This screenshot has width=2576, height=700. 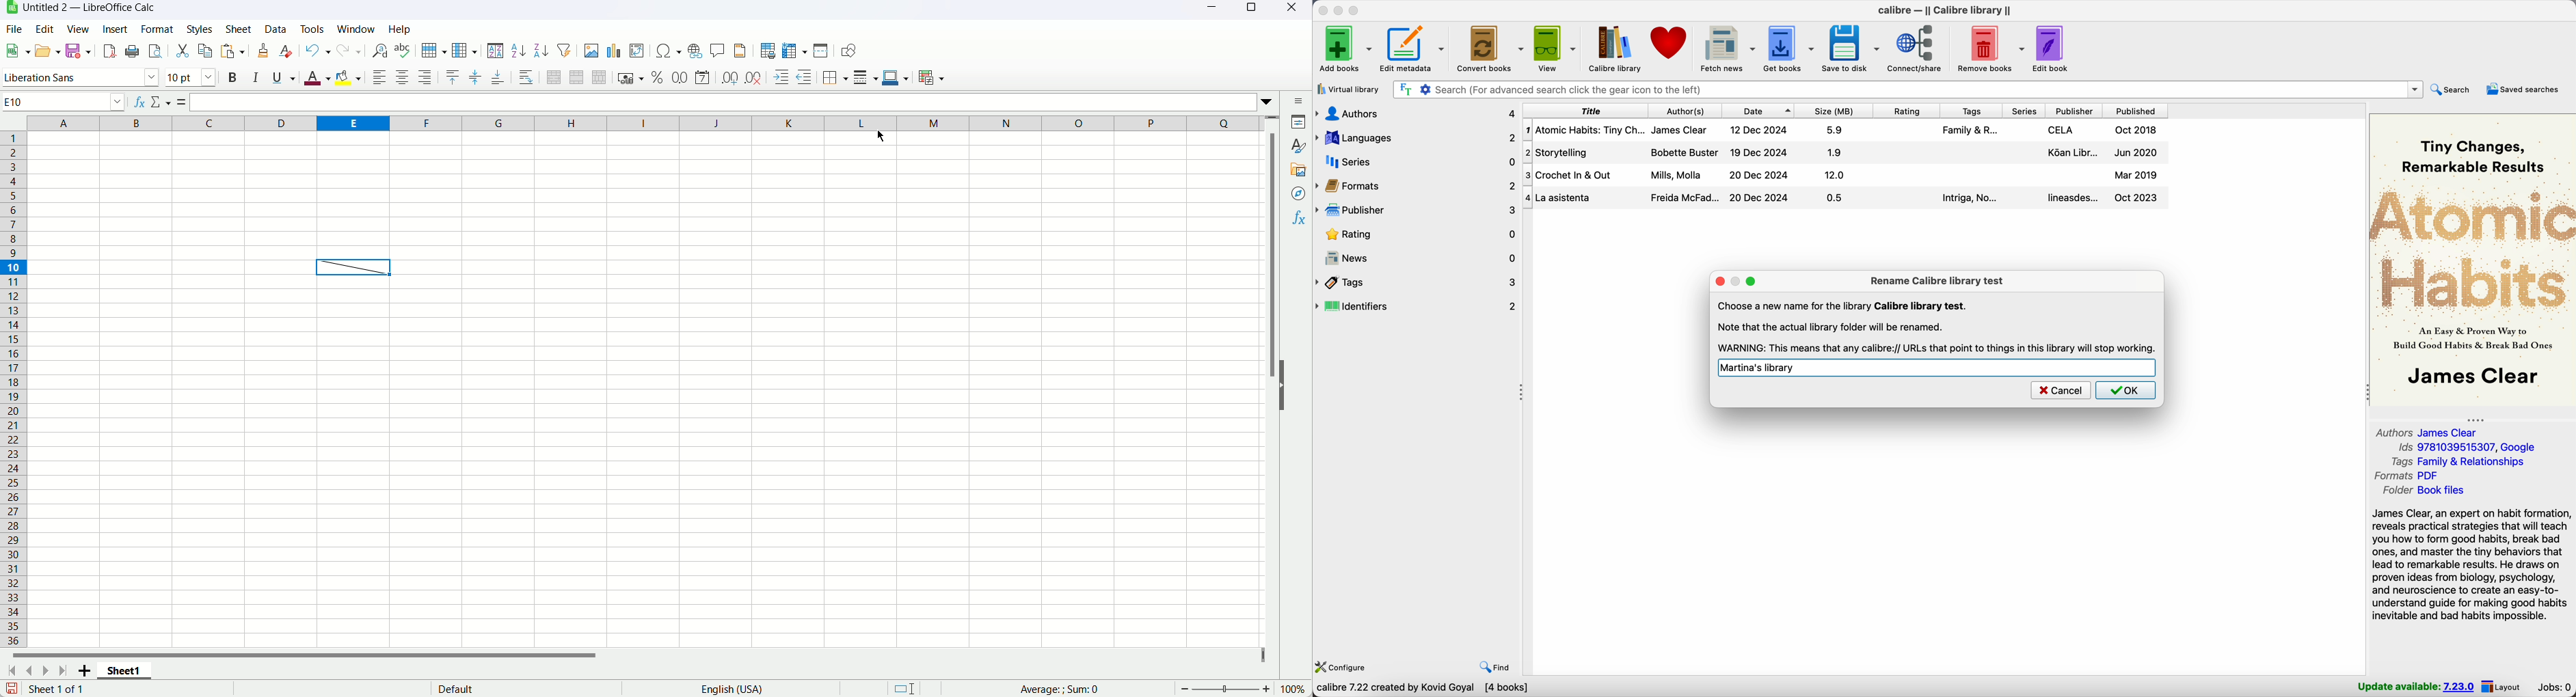 I want to click on Define print area, so click(x=768, y=50).